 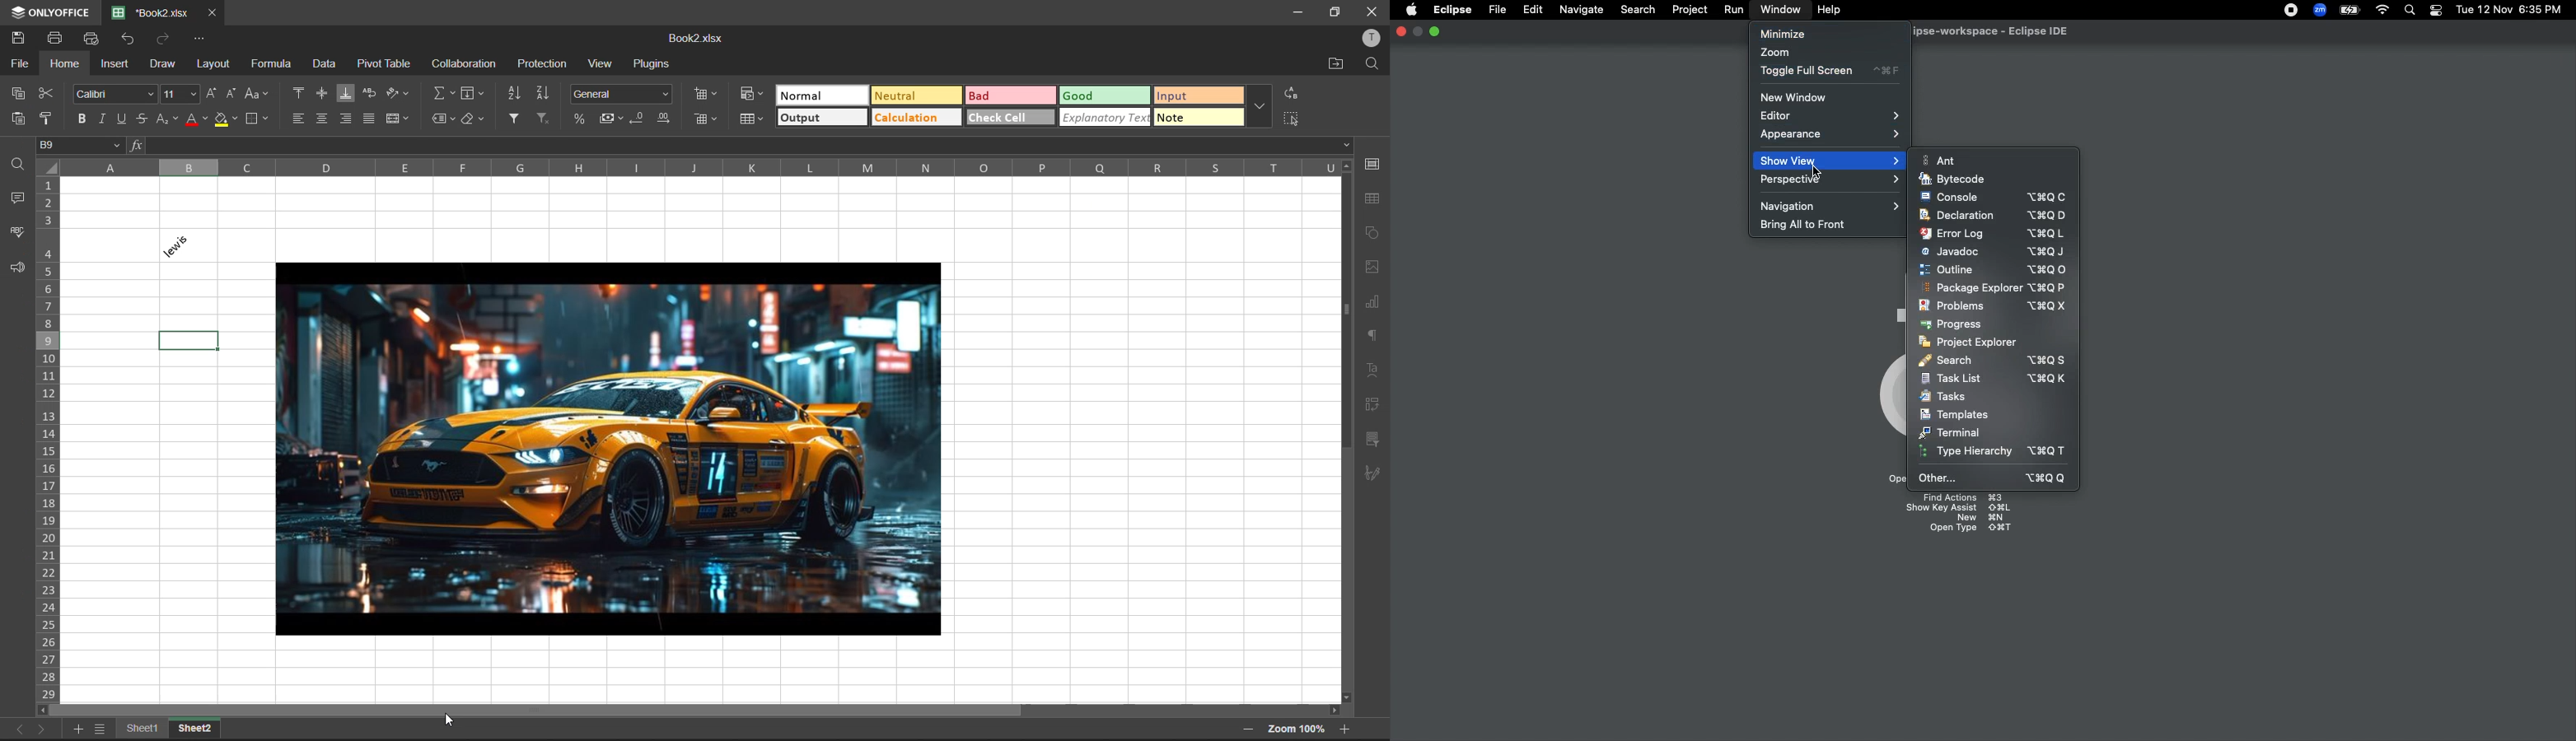 What do you see at coordinates (161, 63) in the screenshot?
I see `draw` at bounding box center [161, 63].